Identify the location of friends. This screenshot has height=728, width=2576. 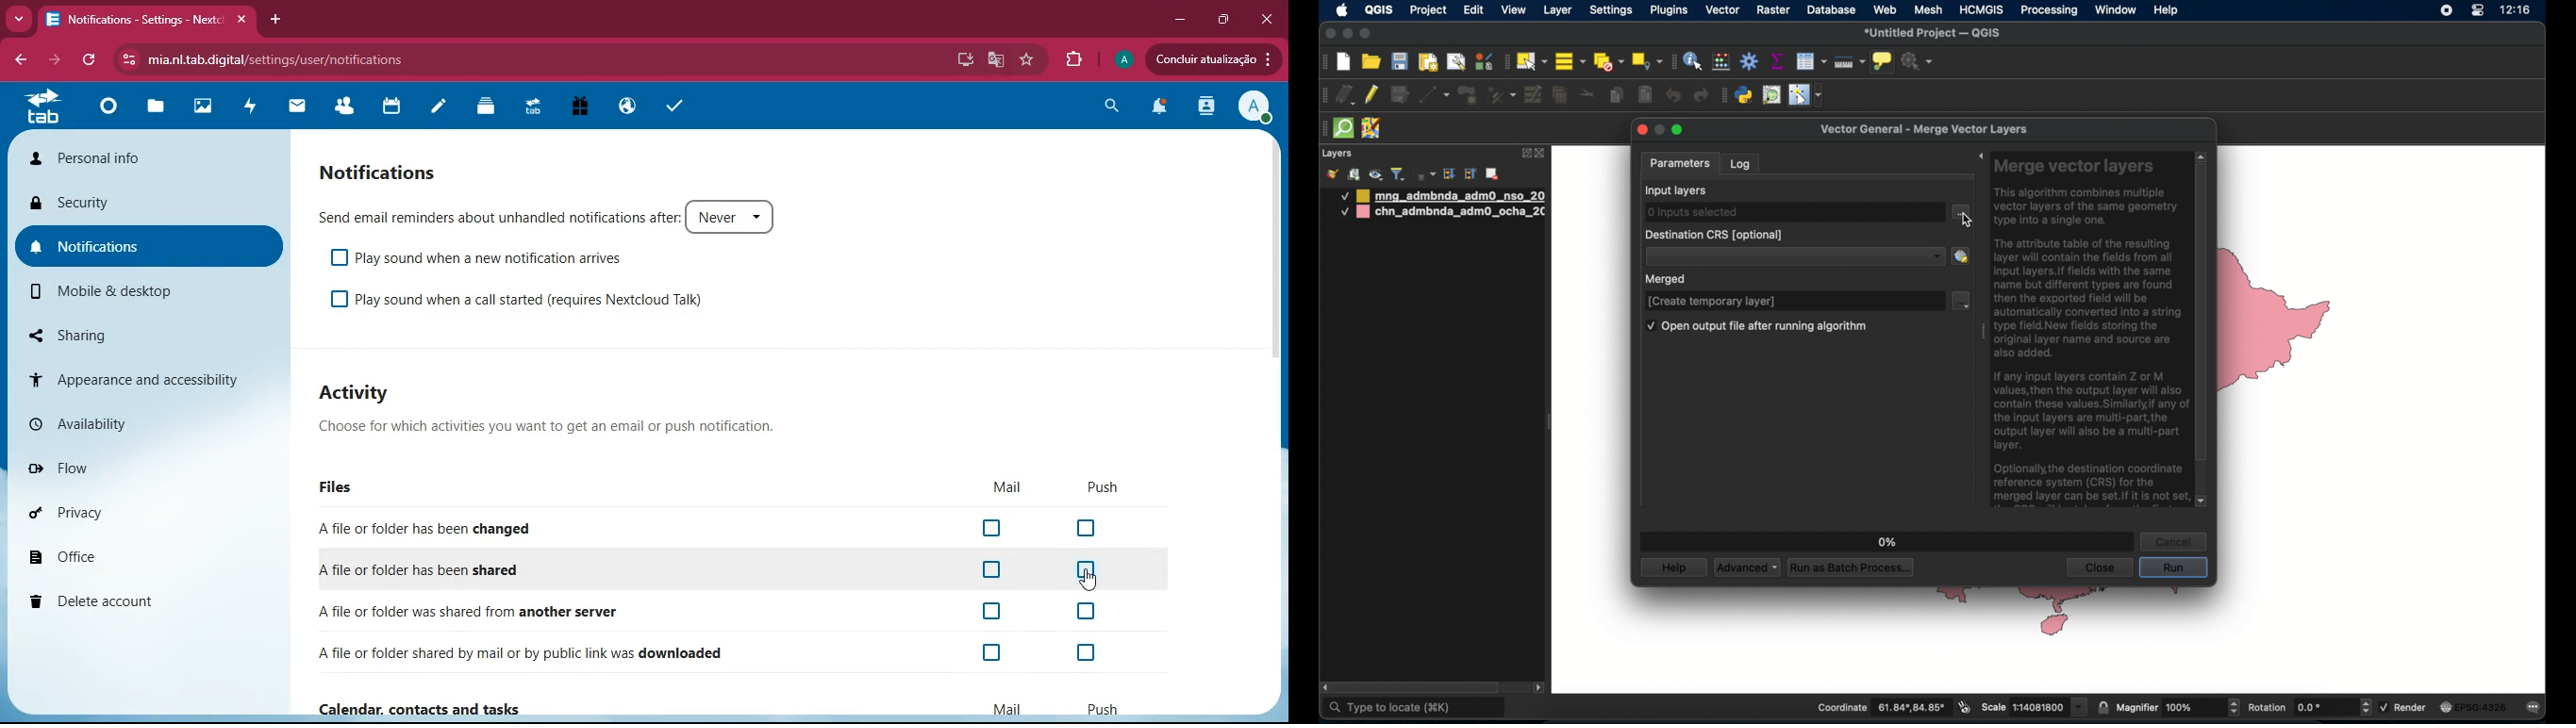
(342, 108).